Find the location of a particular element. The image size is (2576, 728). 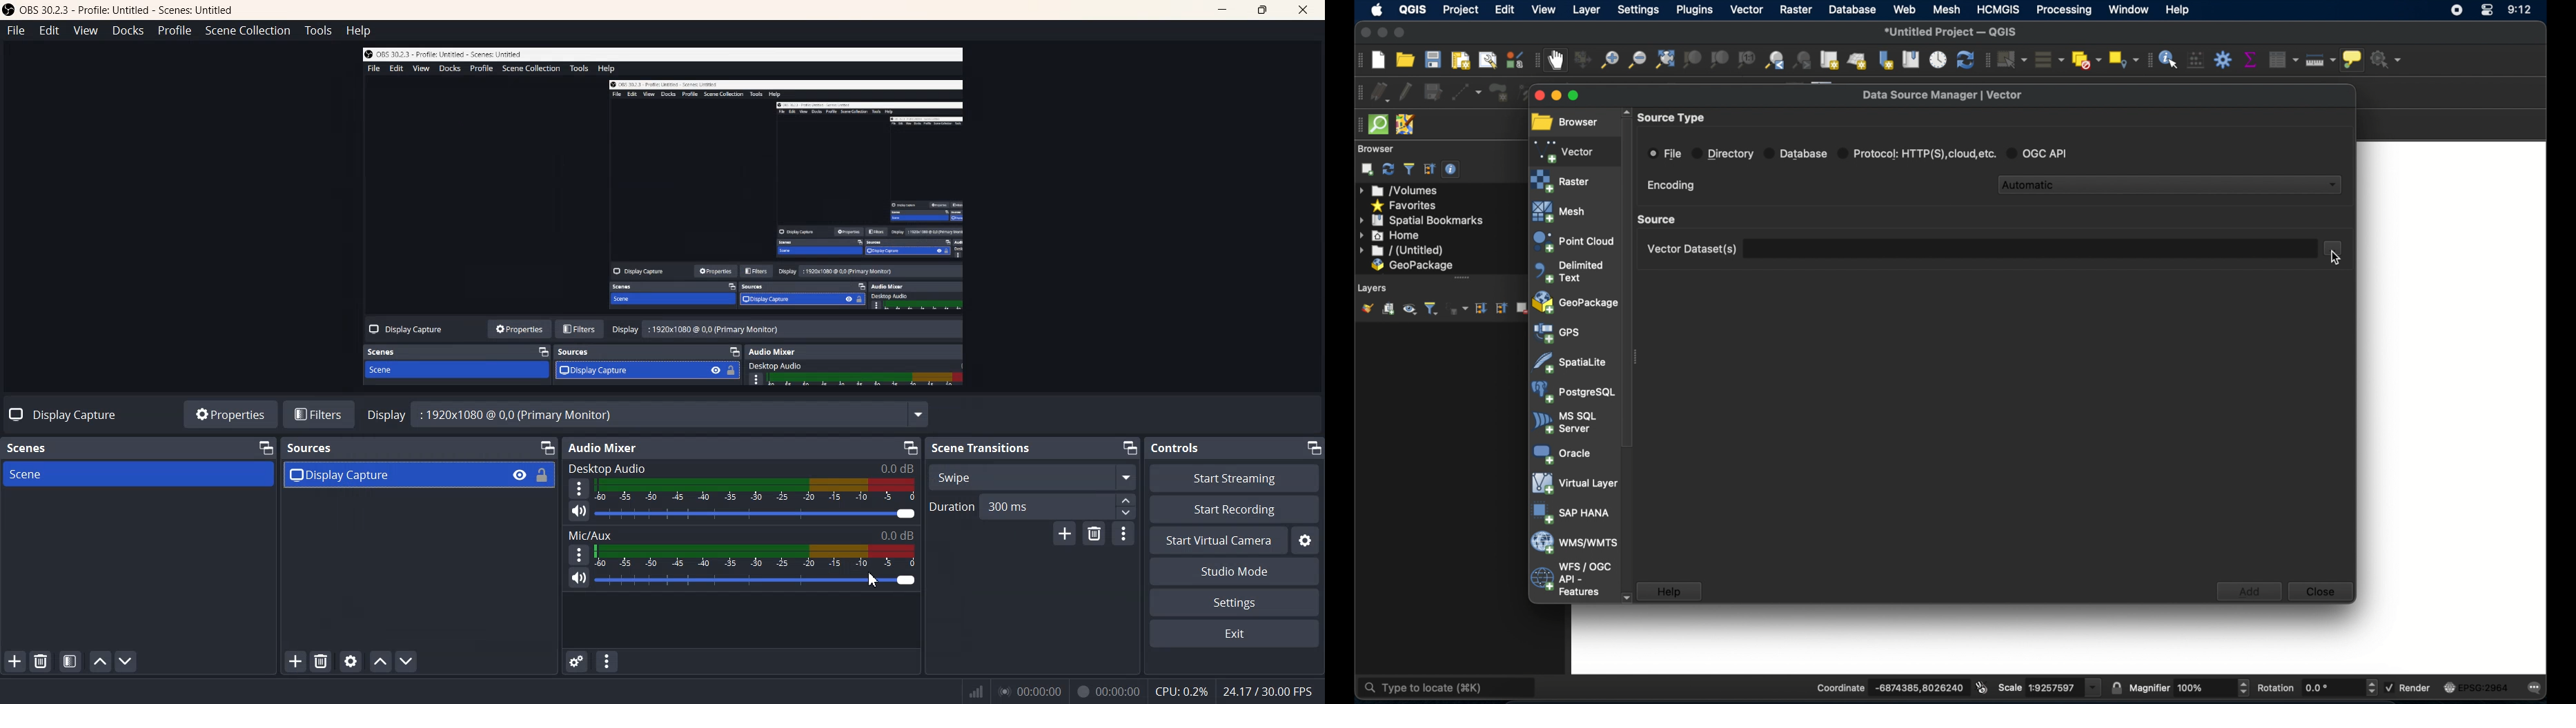

Display Audio is located at coordinates (622, 468).